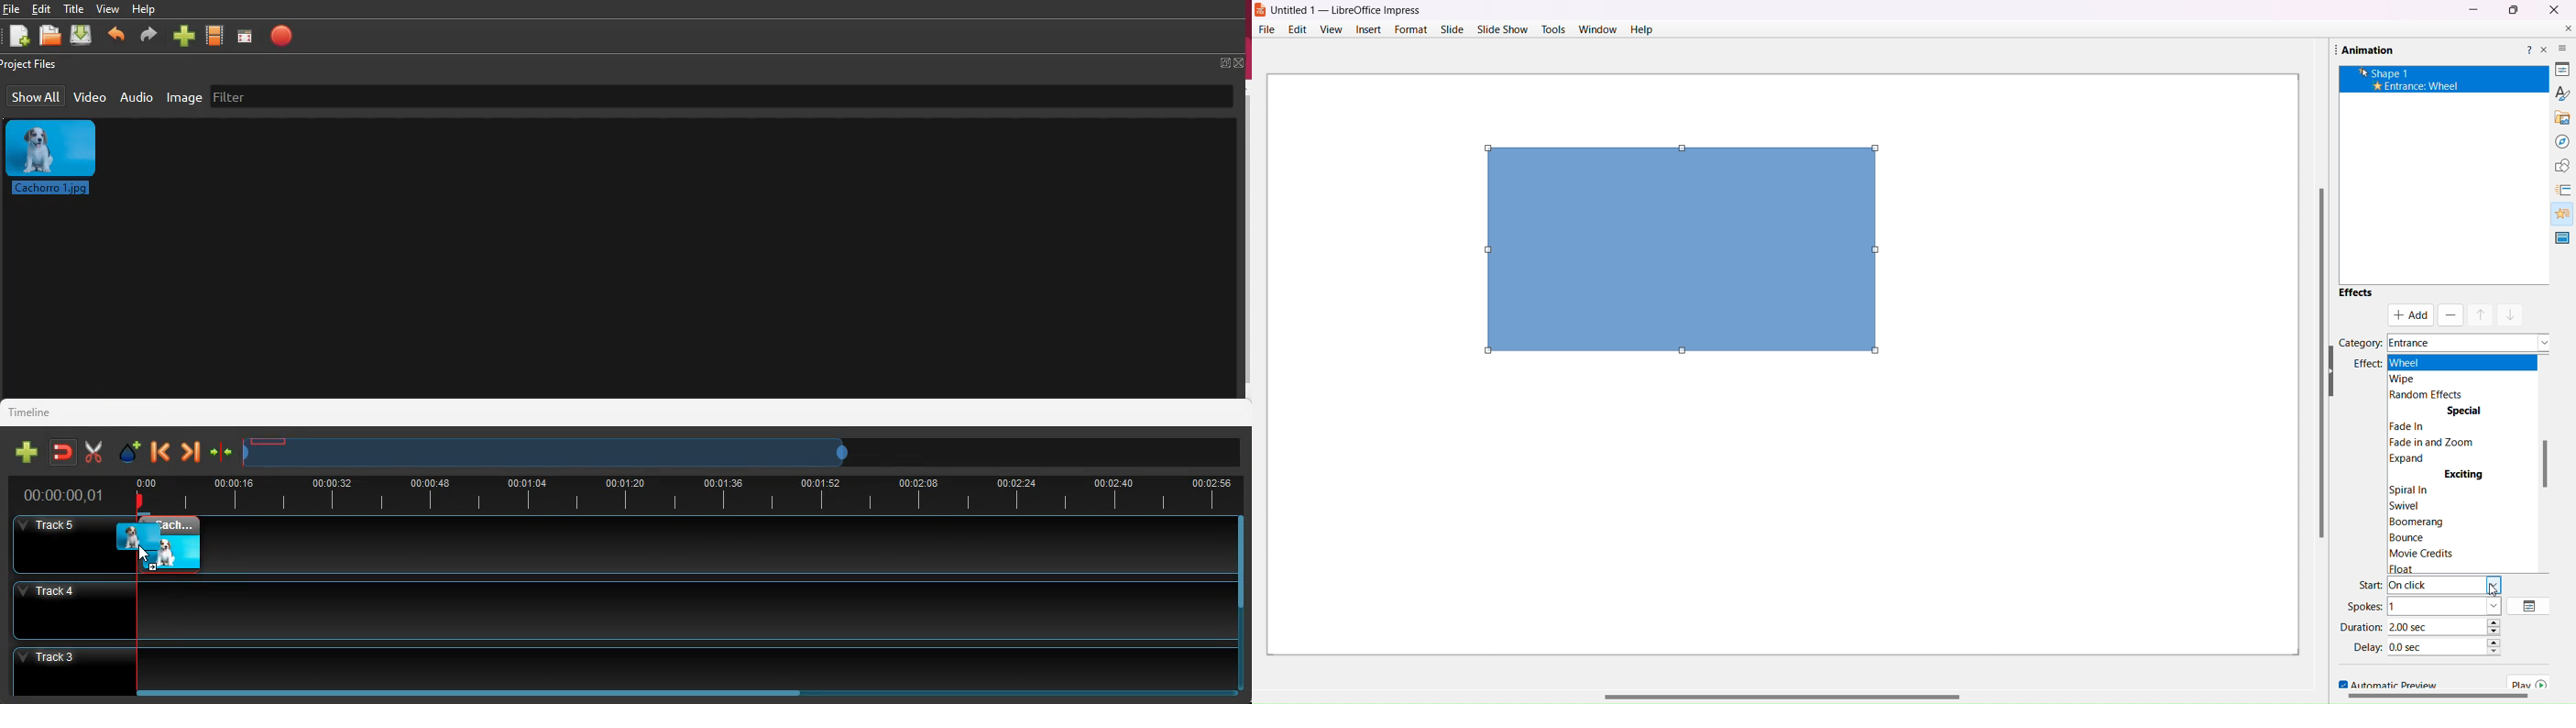  What do you see at coordinates (2365, 362) in the screenshot?
I see `Effect` at bounding box center [2365, 362].